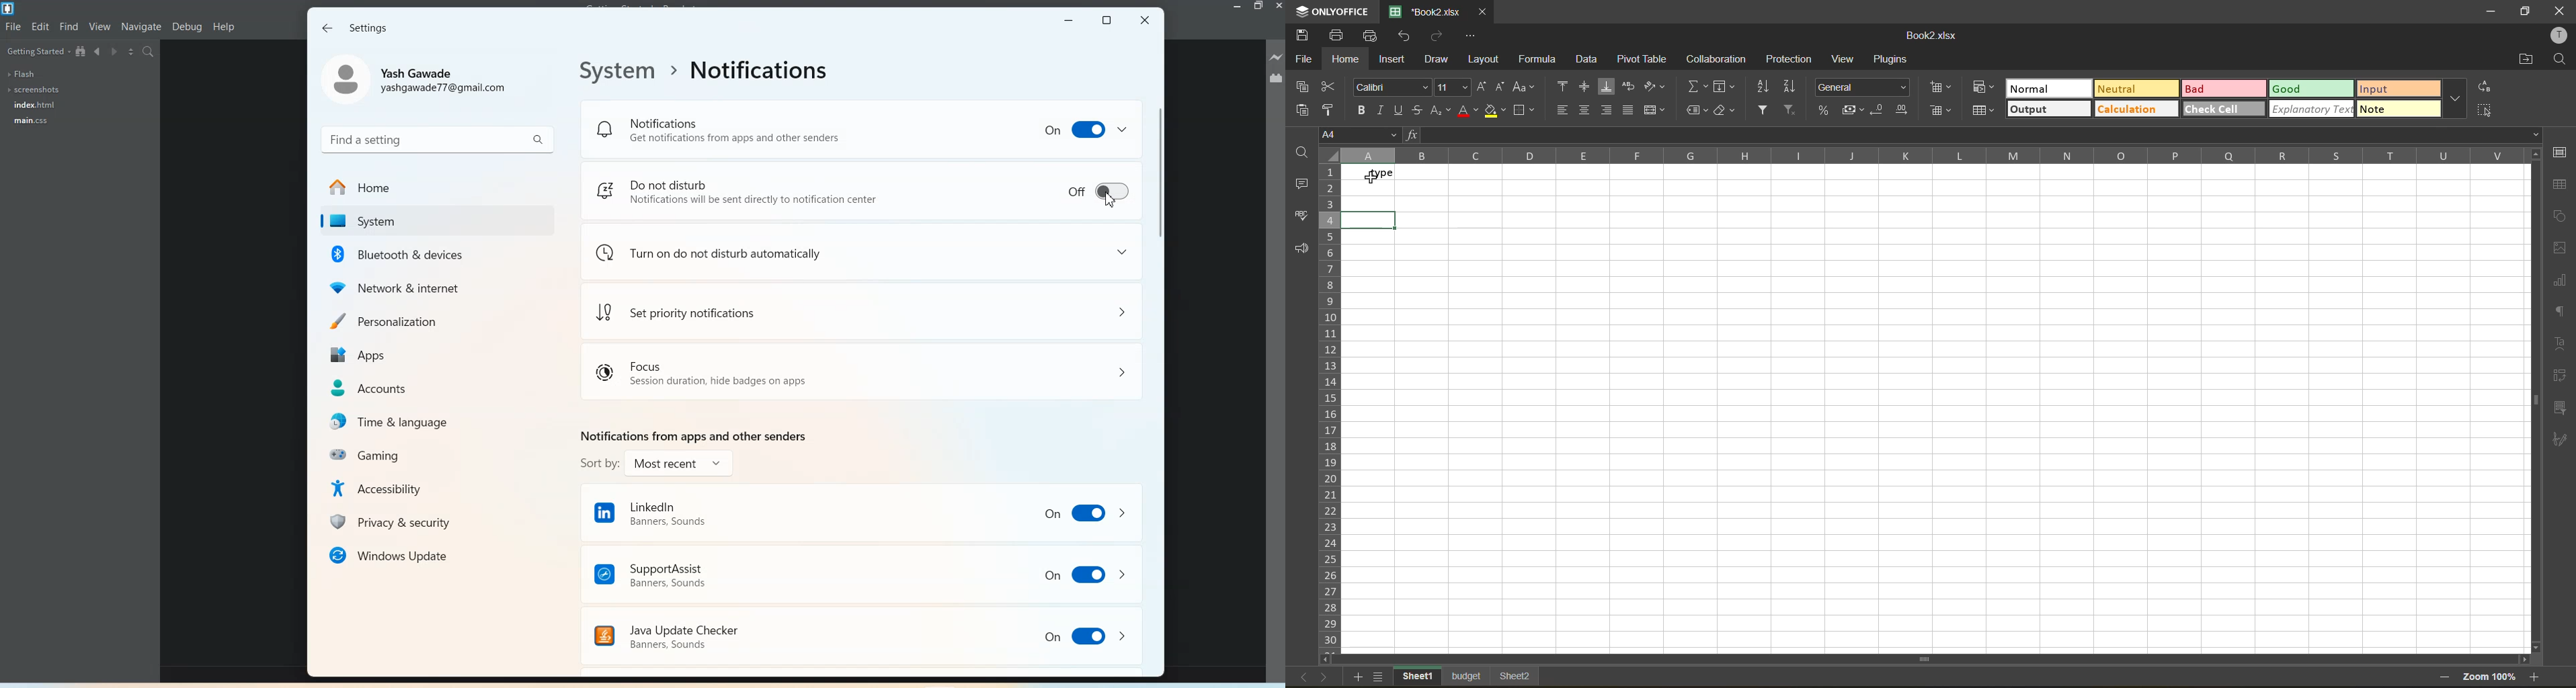  What do you see at coordinates (1717, 58) in the screenshot?
I see `collaboration` at bounding box center [1717, 58].